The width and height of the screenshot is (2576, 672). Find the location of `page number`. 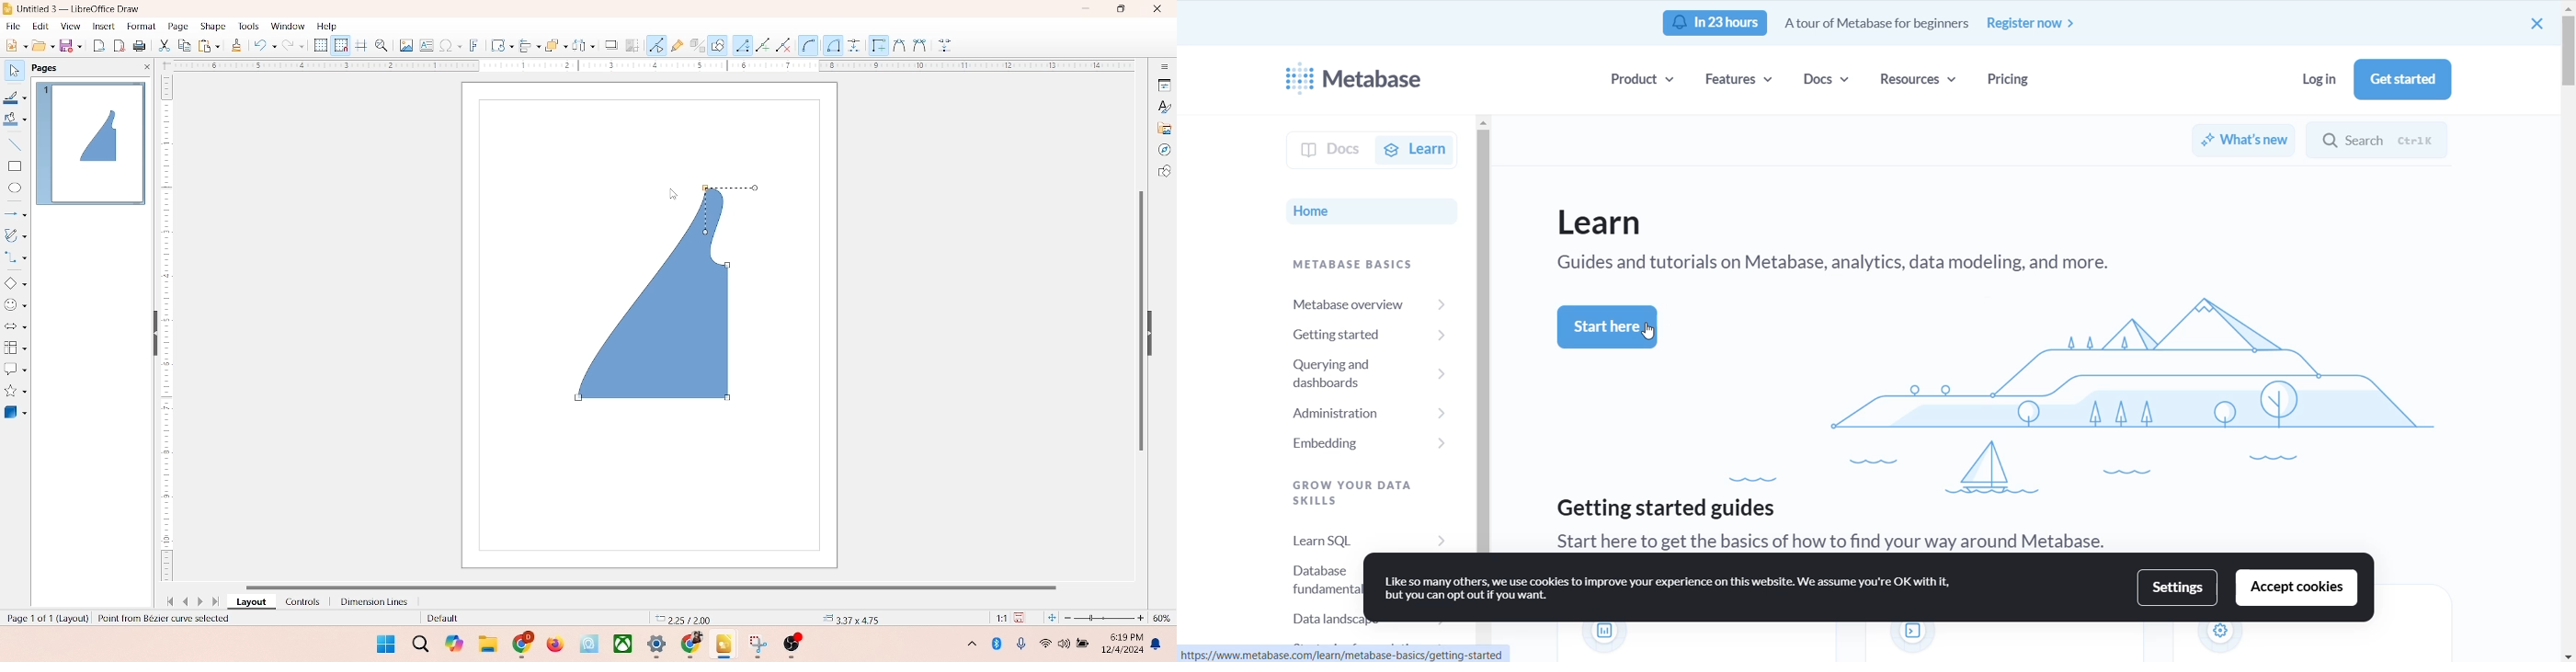

page number is located at coordinates (45, 617).